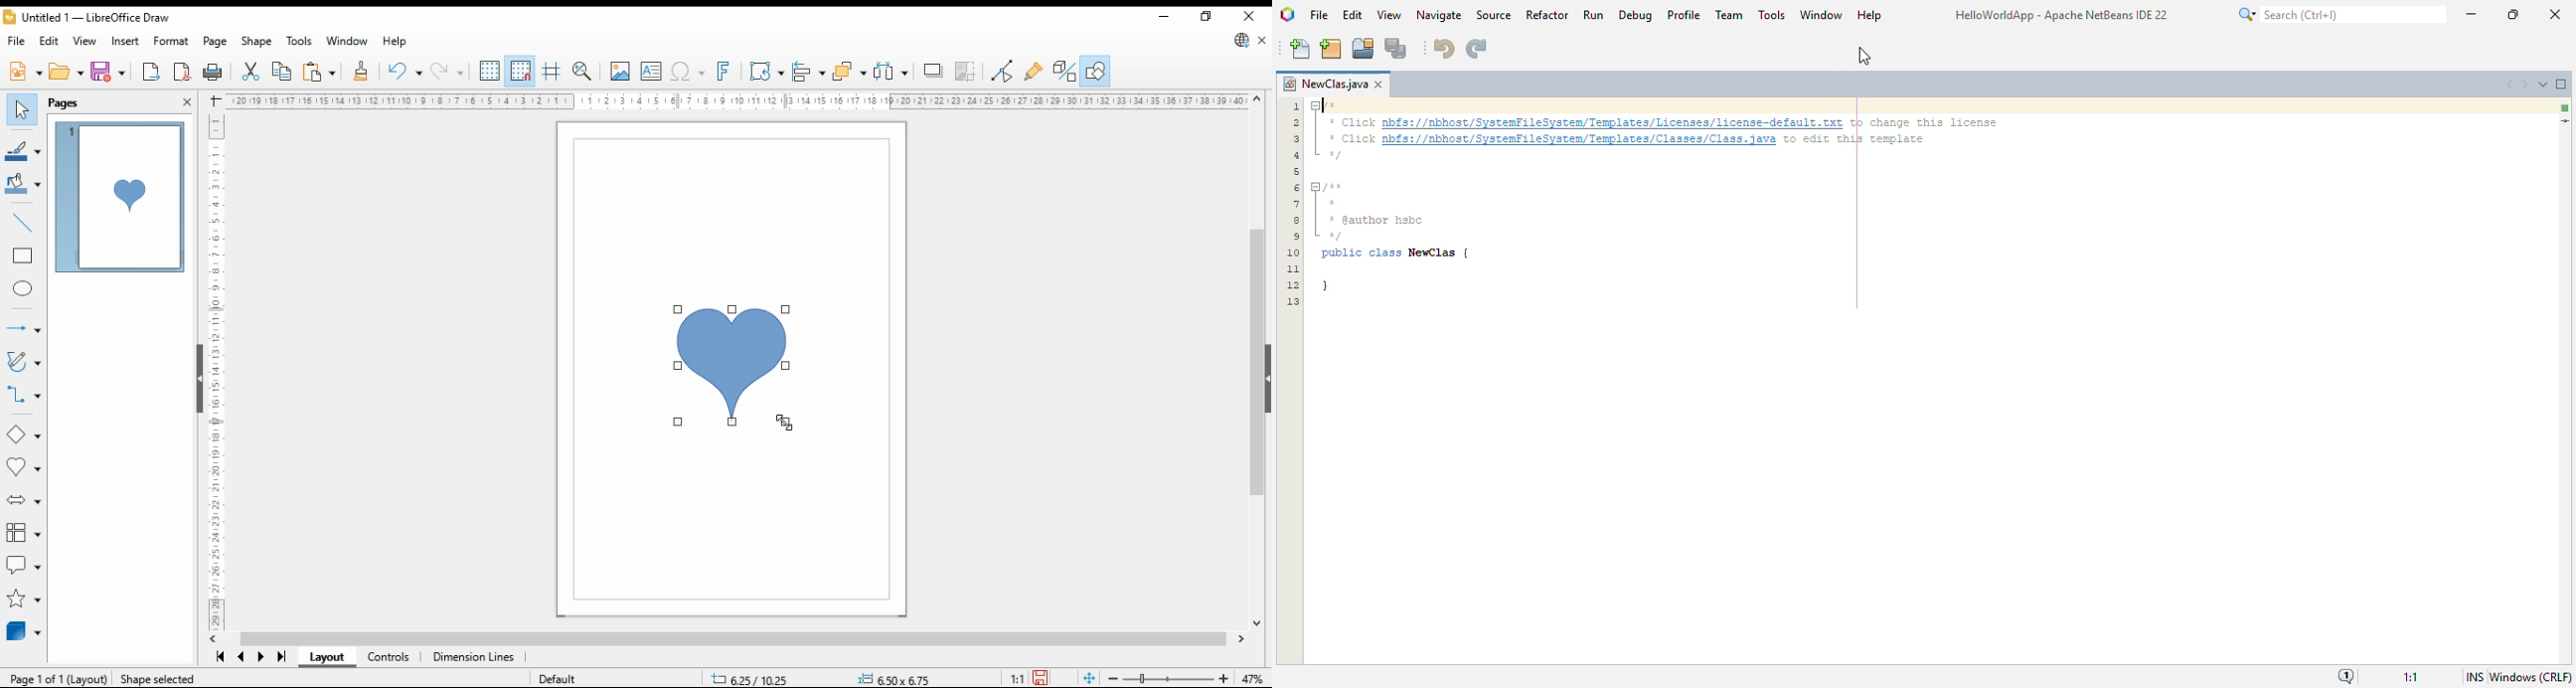  What do you see at coordinates (969, 72) in the screenshot?
I see `crop` at bounding box center [969, 72].